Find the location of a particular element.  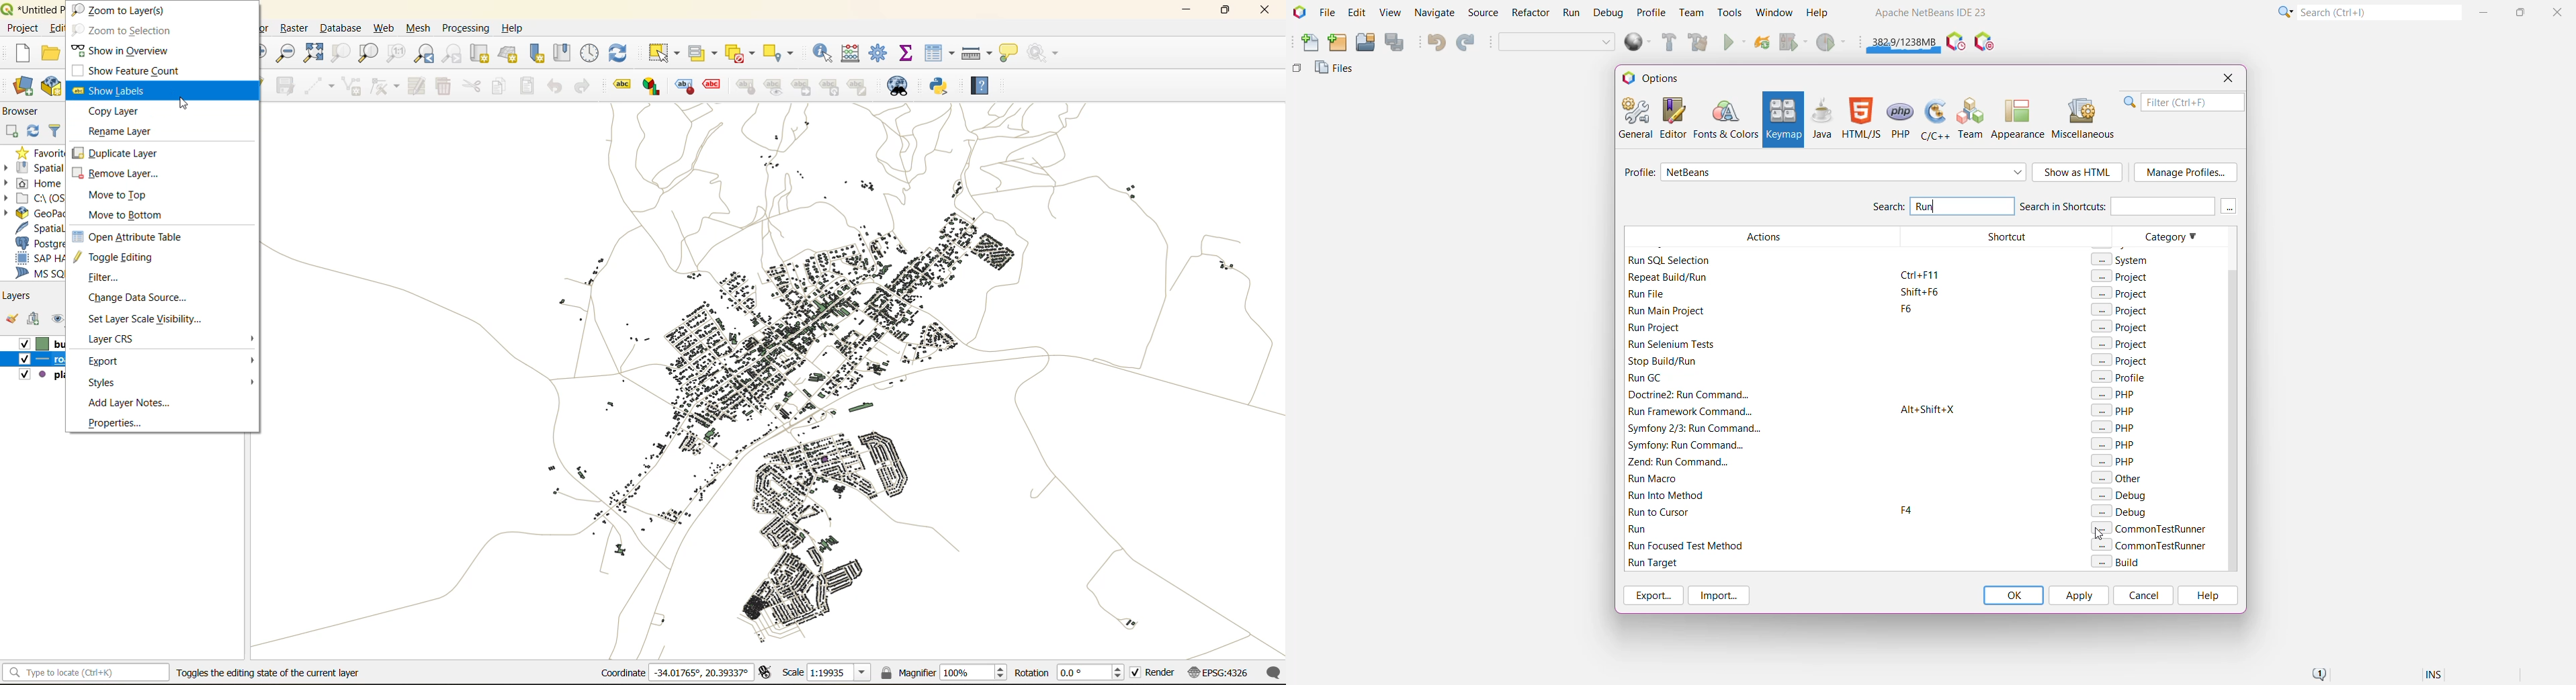

zoom last is located at coordinates (424, 54).